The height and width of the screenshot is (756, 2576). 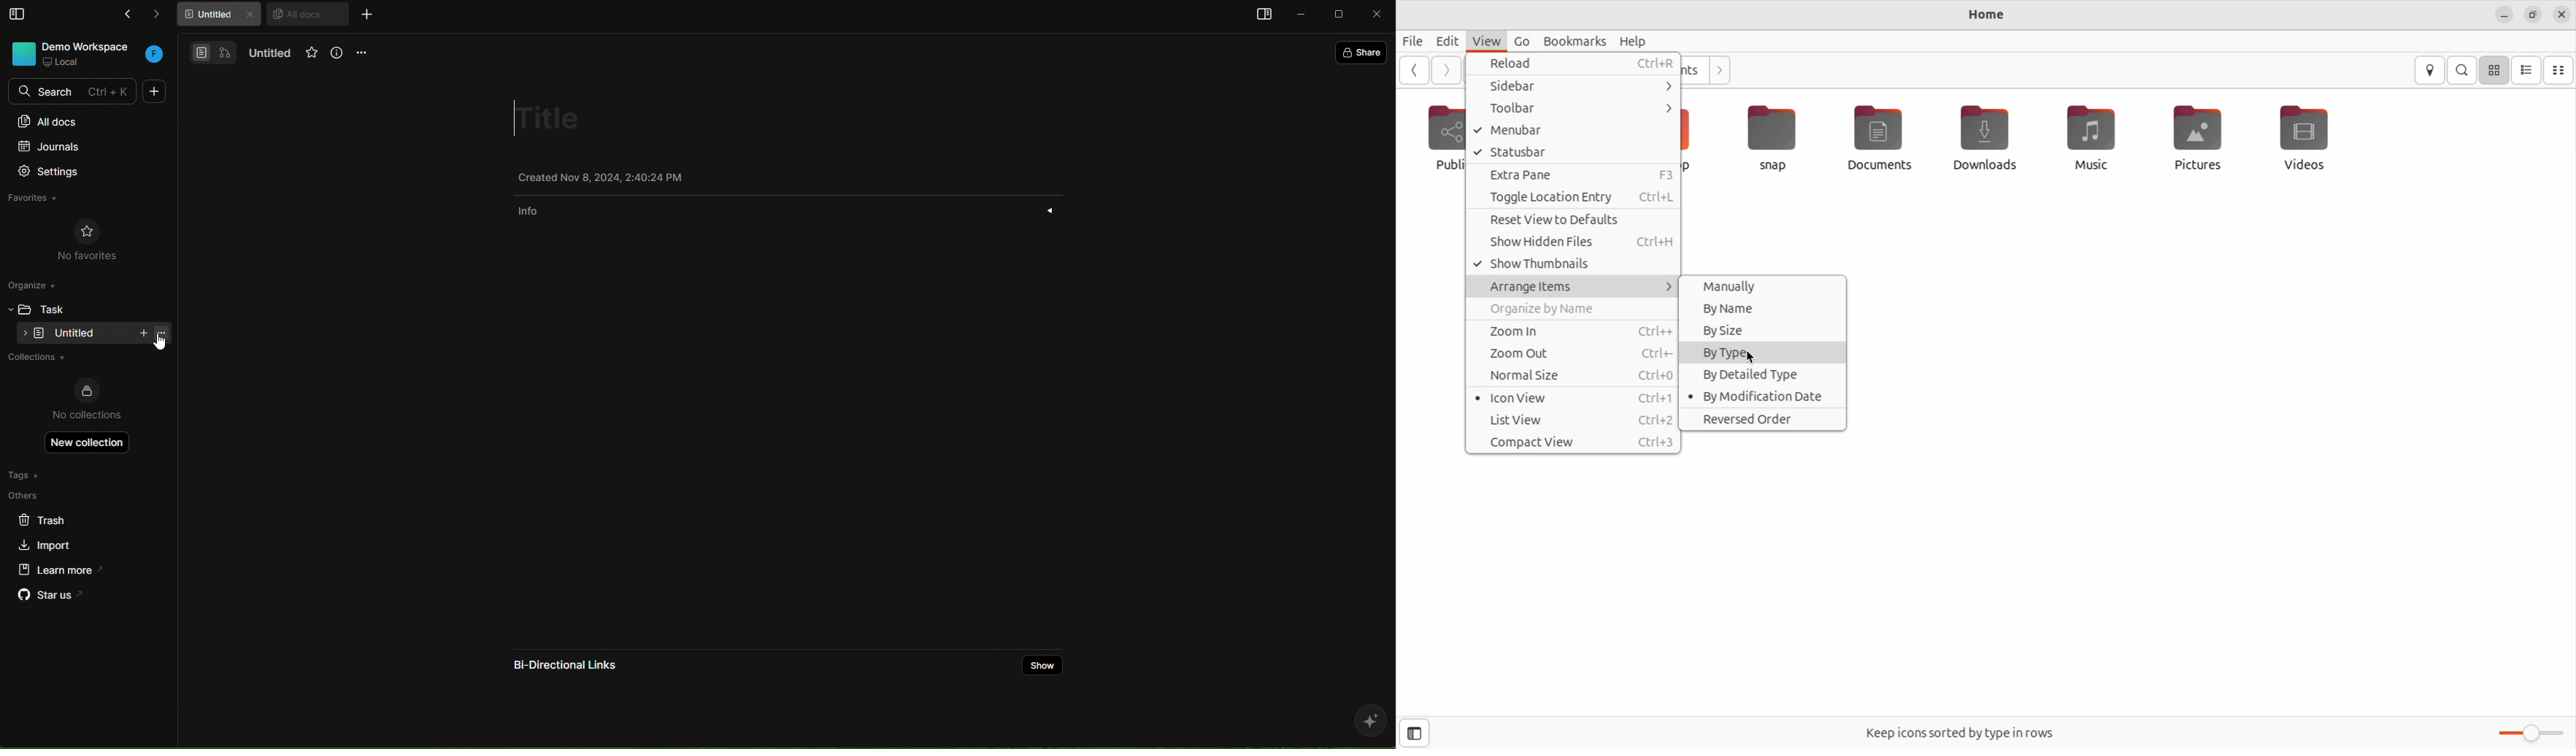 I want to click on Arrange items, so click(x=1573, y=286).